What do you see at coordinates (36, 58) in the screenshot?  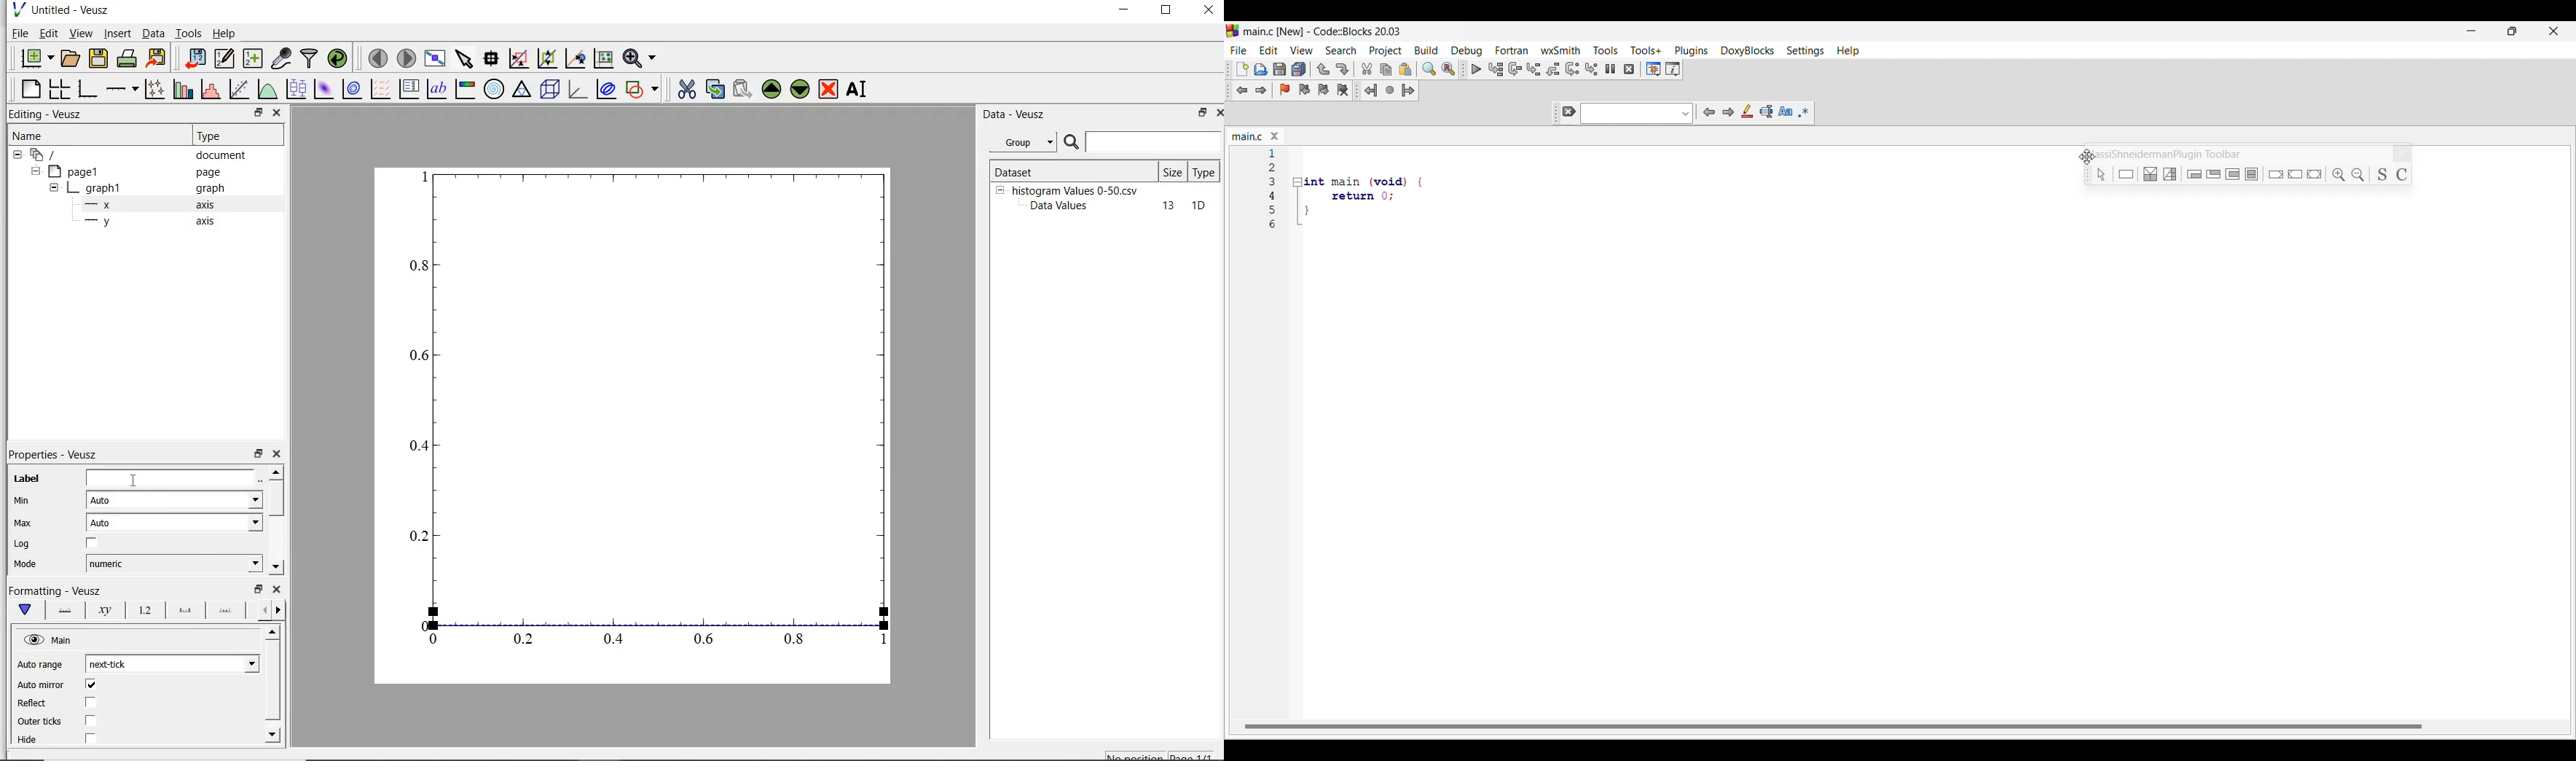 I see `new document` at bounding box center [36, 58].